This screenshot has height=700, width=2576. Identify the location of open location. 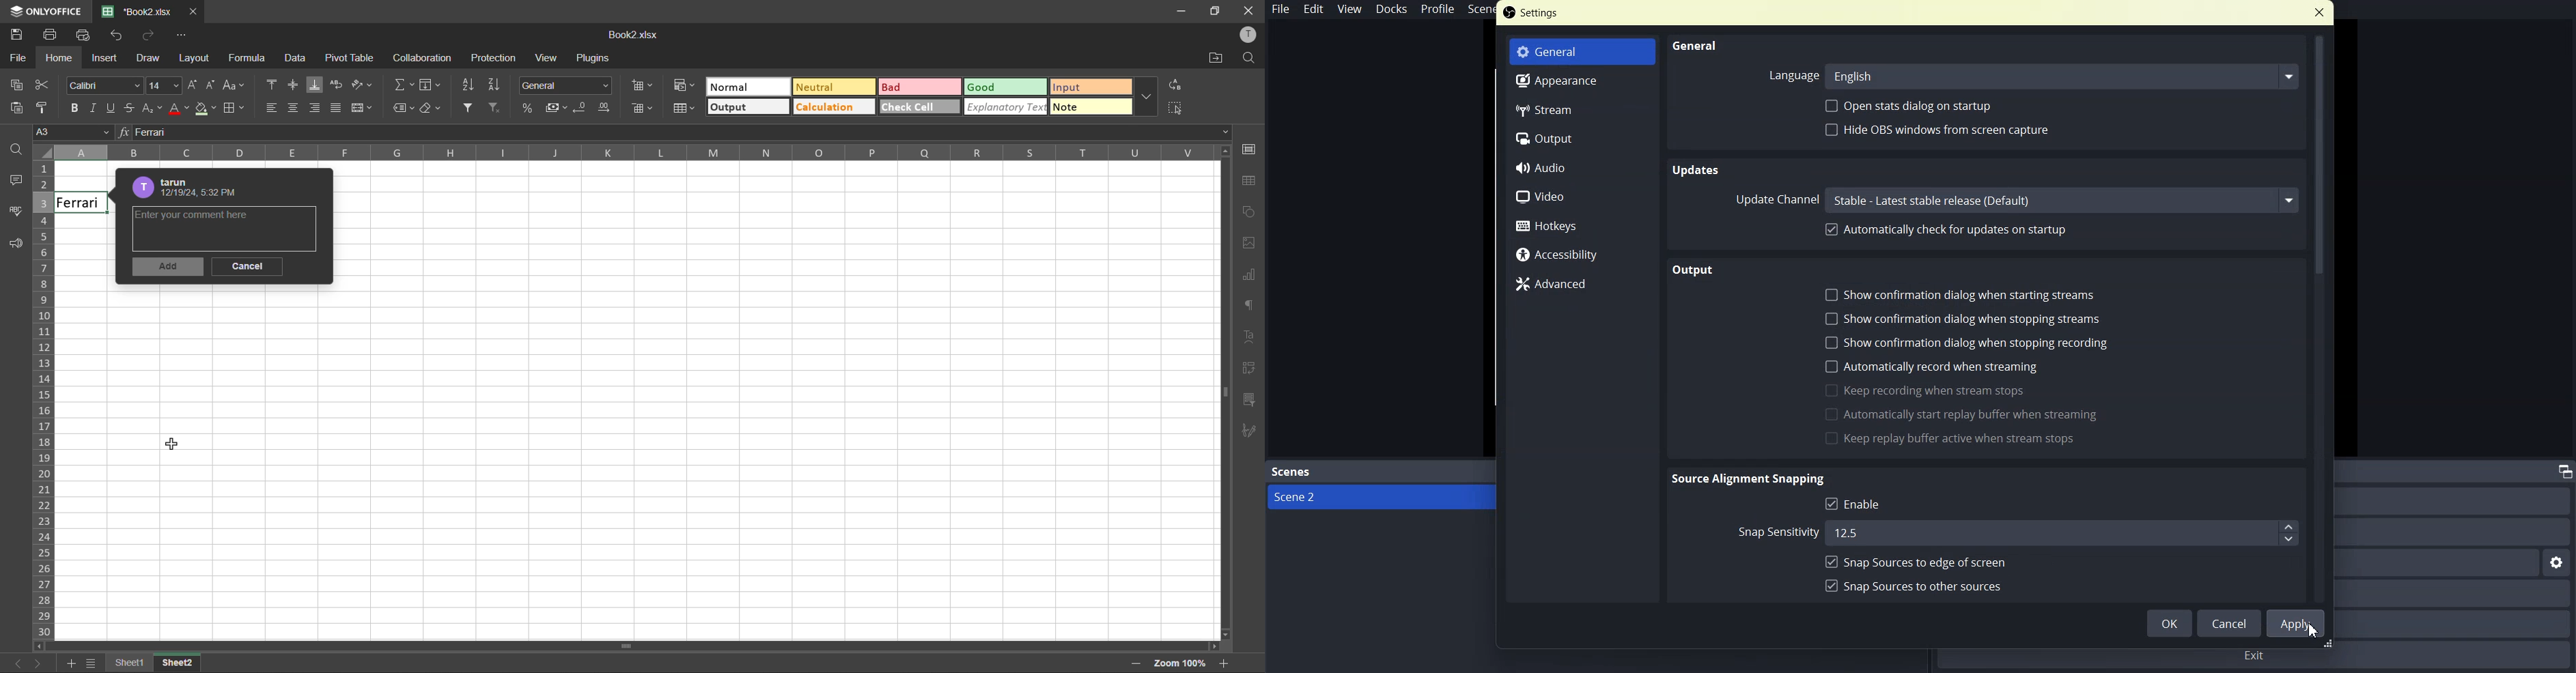
(1217, 59).